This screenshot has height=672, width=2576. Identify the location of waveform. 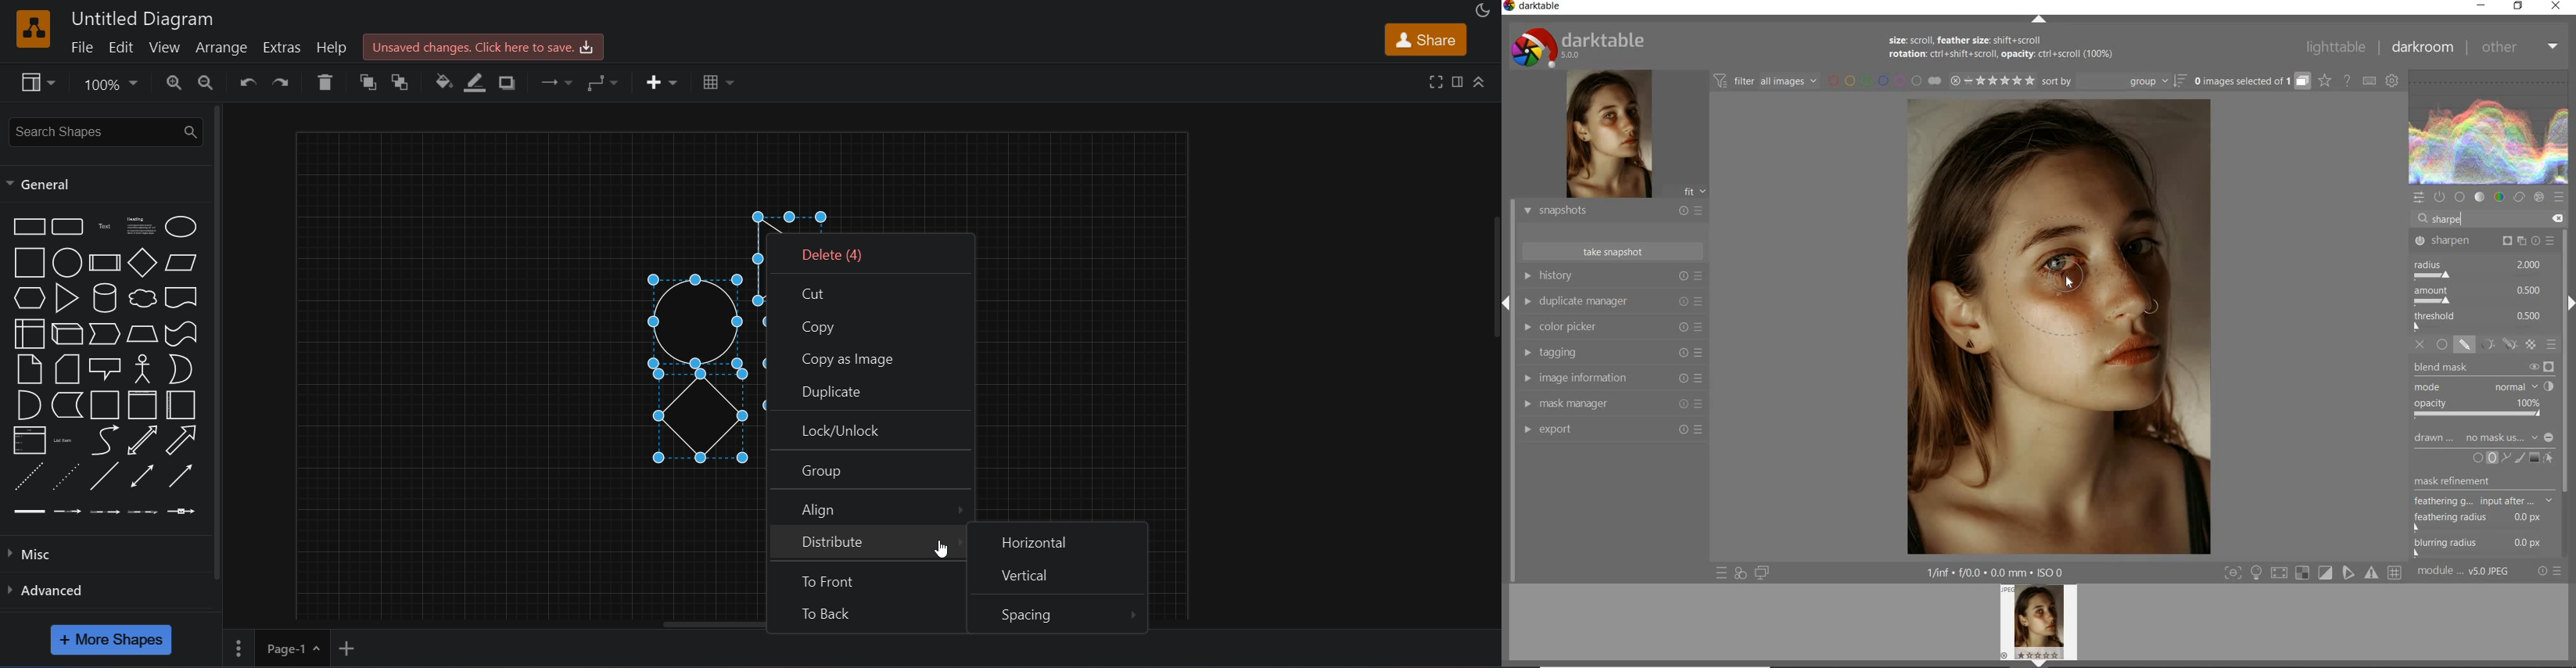
(2489, 127).